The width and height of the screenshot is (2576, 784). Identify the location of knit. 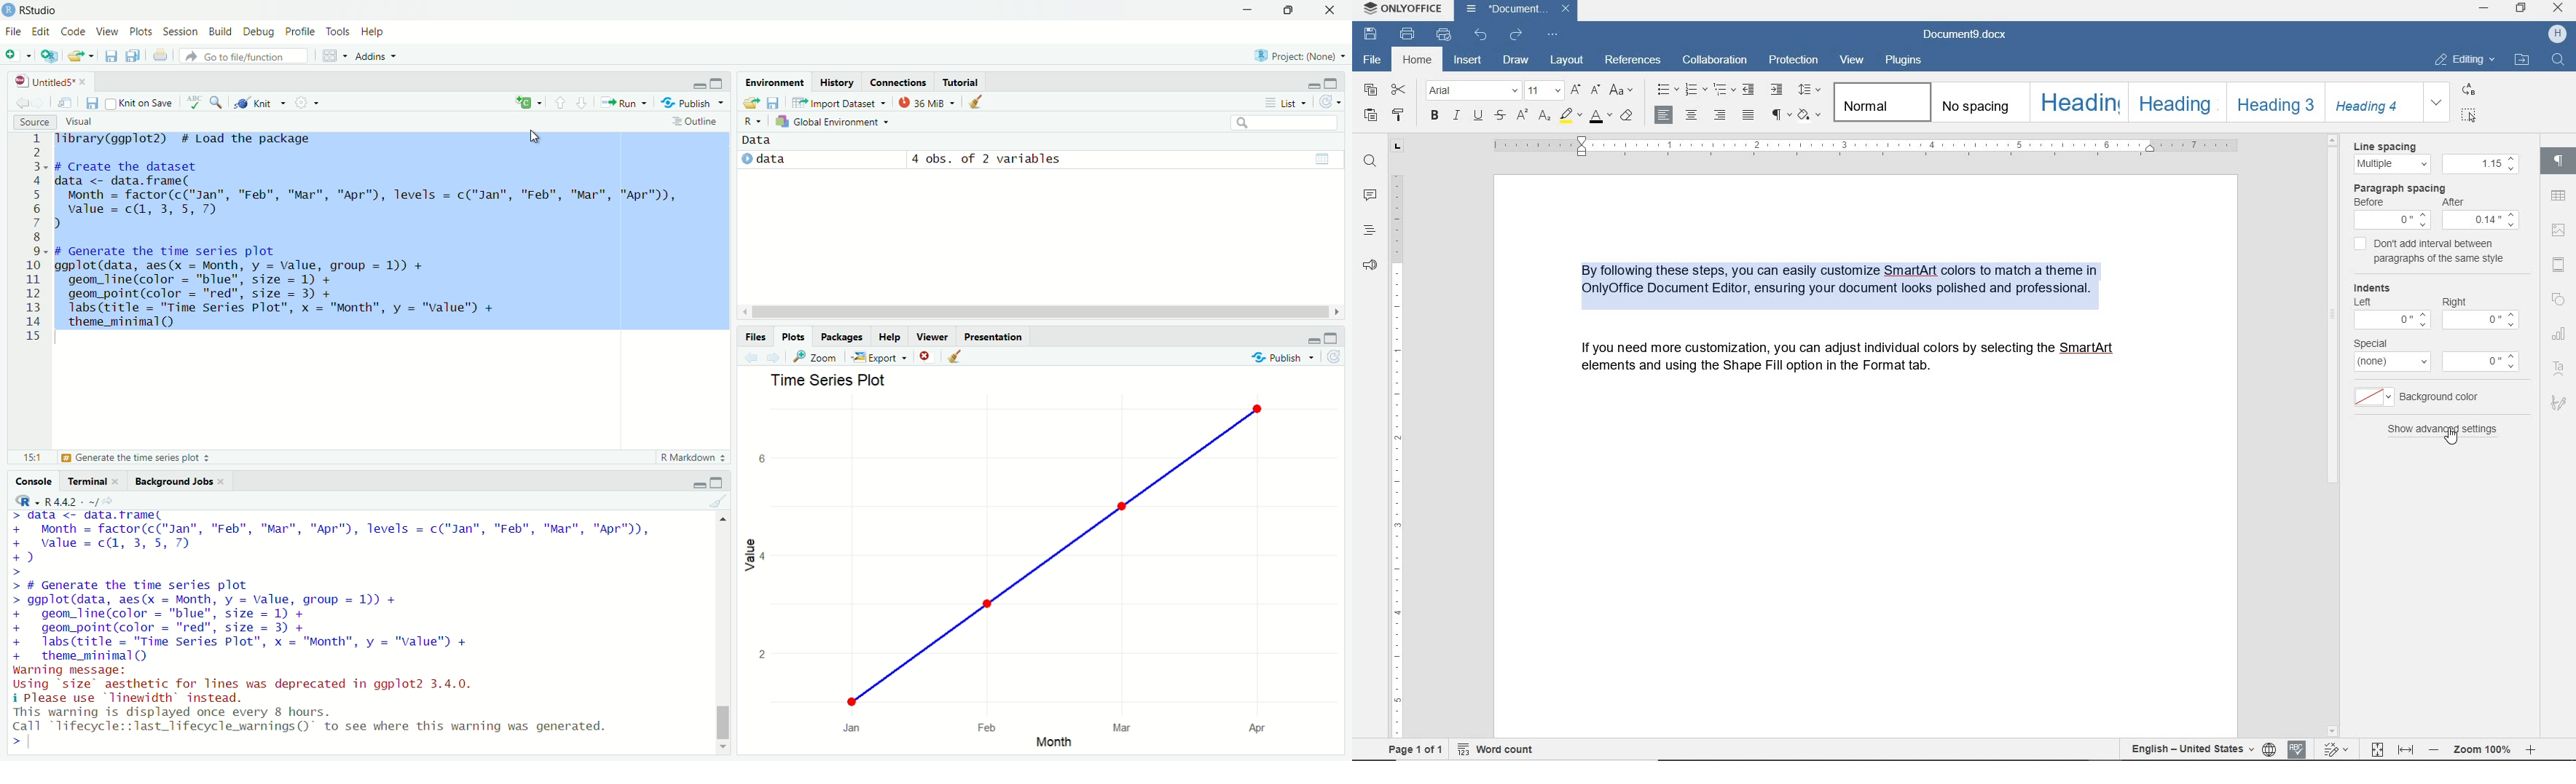
(261, 104).